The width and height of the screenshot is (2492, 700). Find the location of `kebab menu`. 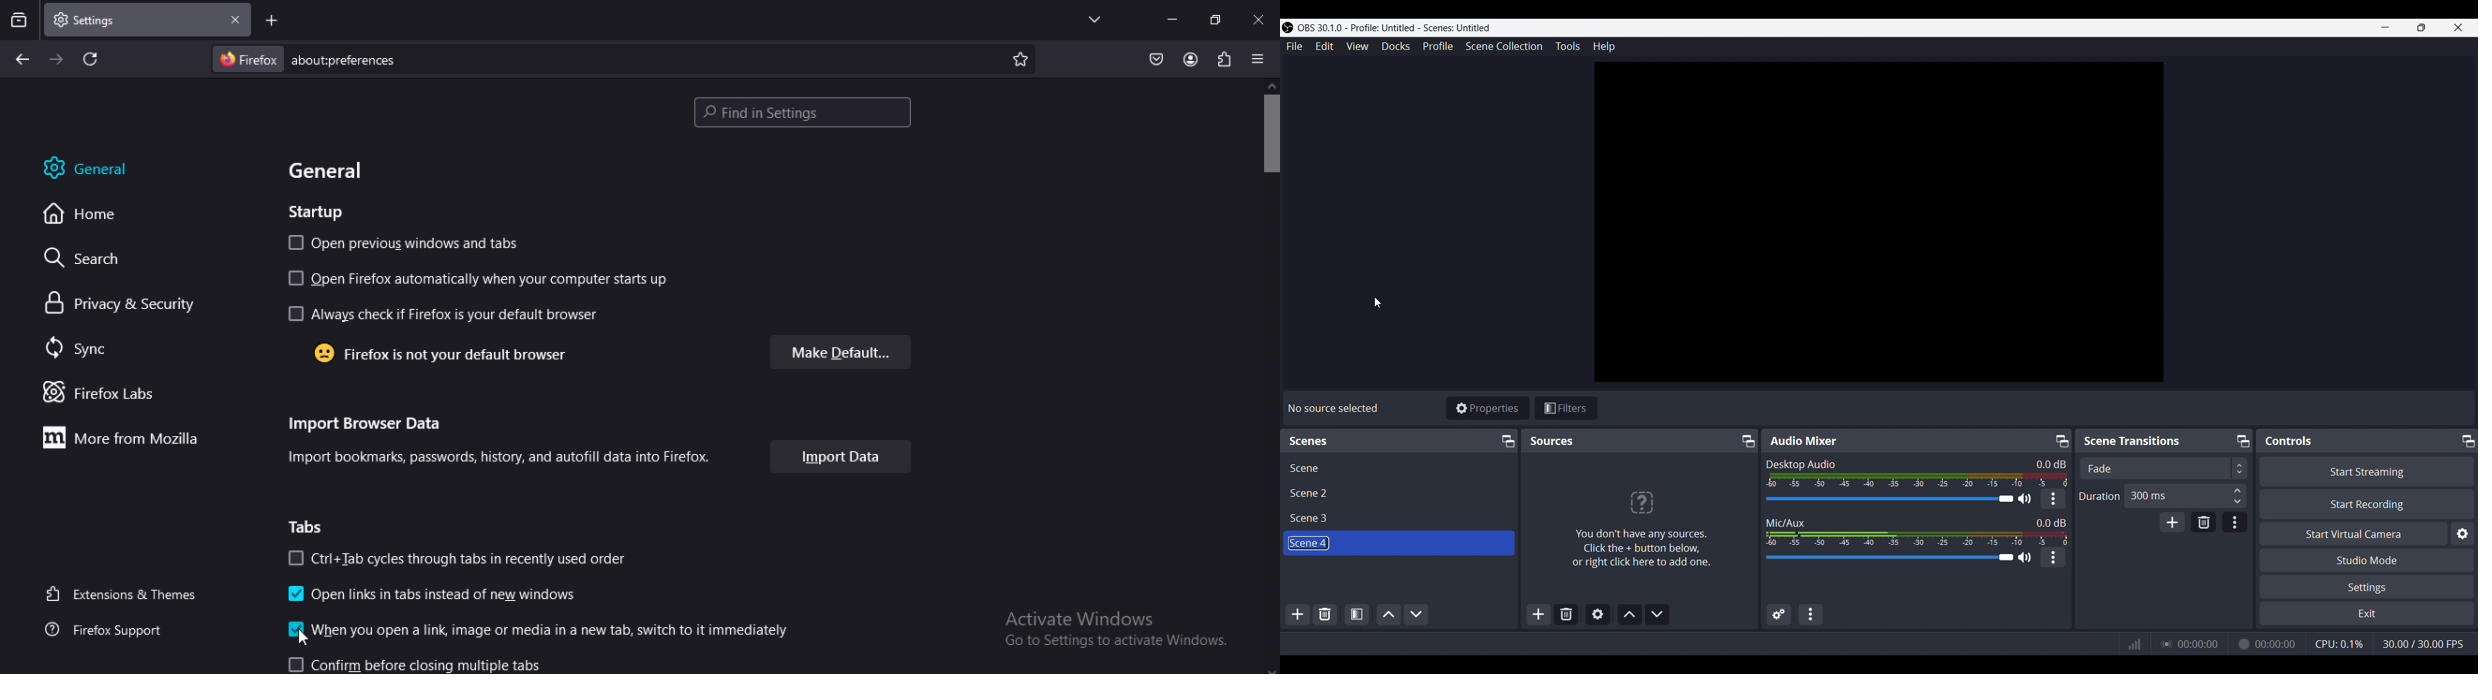

kebab menu is located at coordinates (2054, 557).